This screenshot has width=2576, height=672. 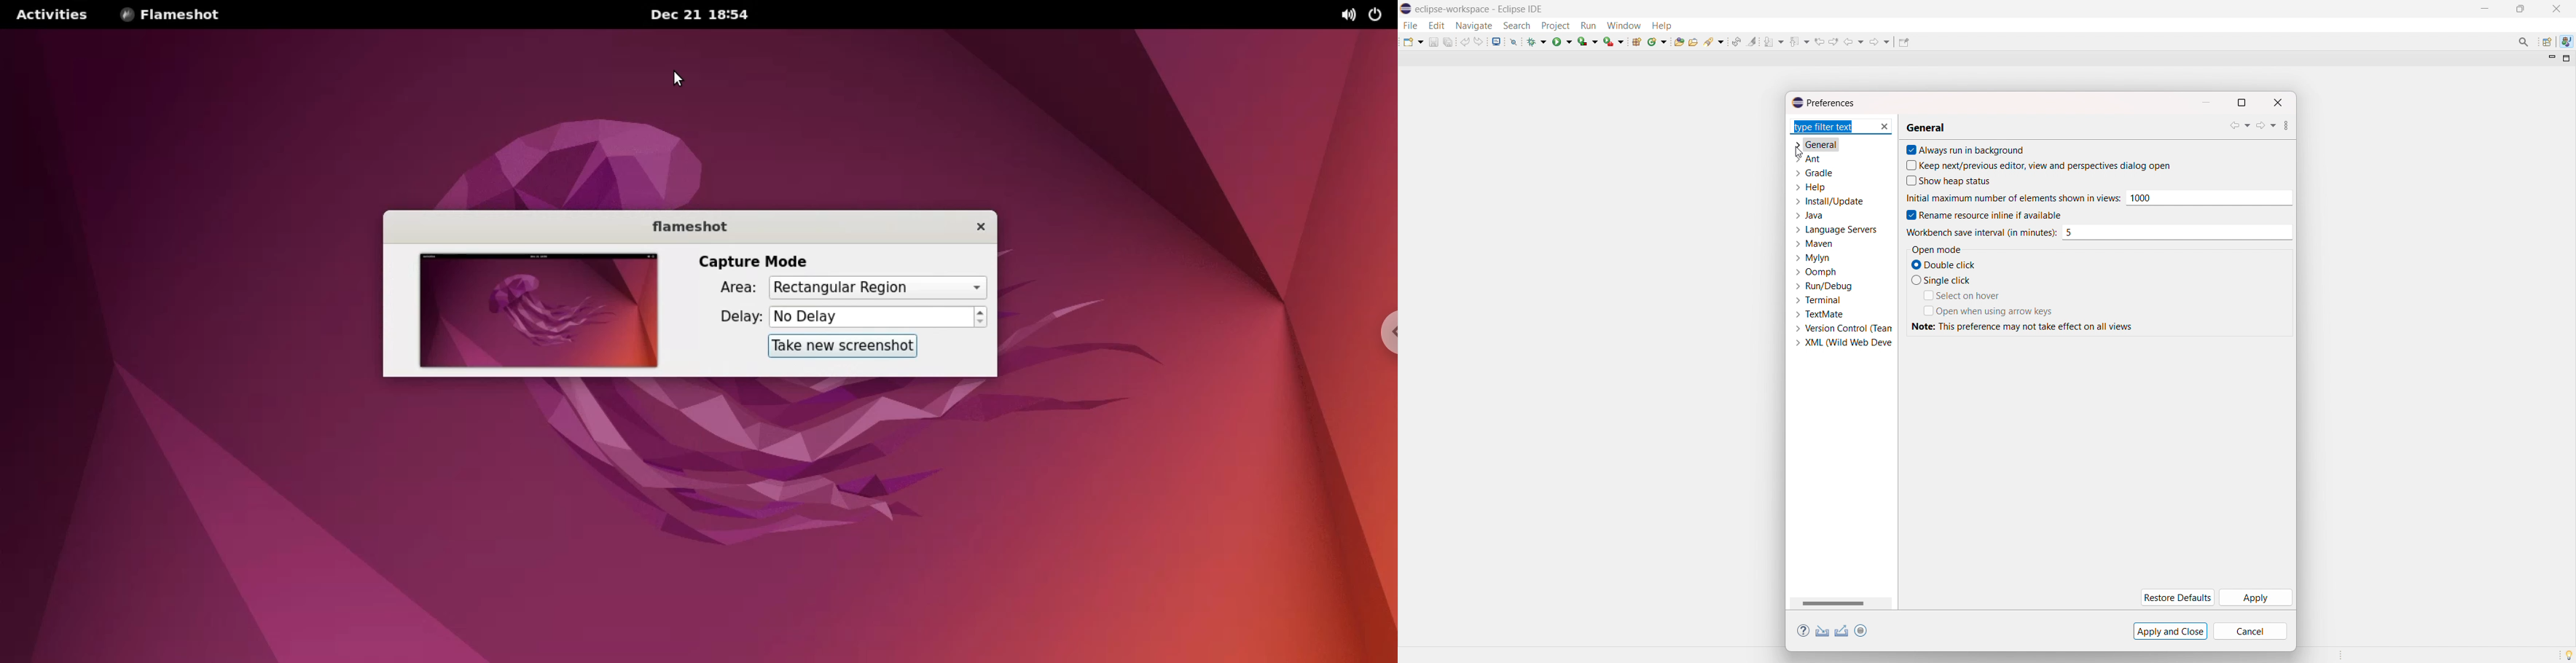 I want to click on help, so click(x=1810, y=187).